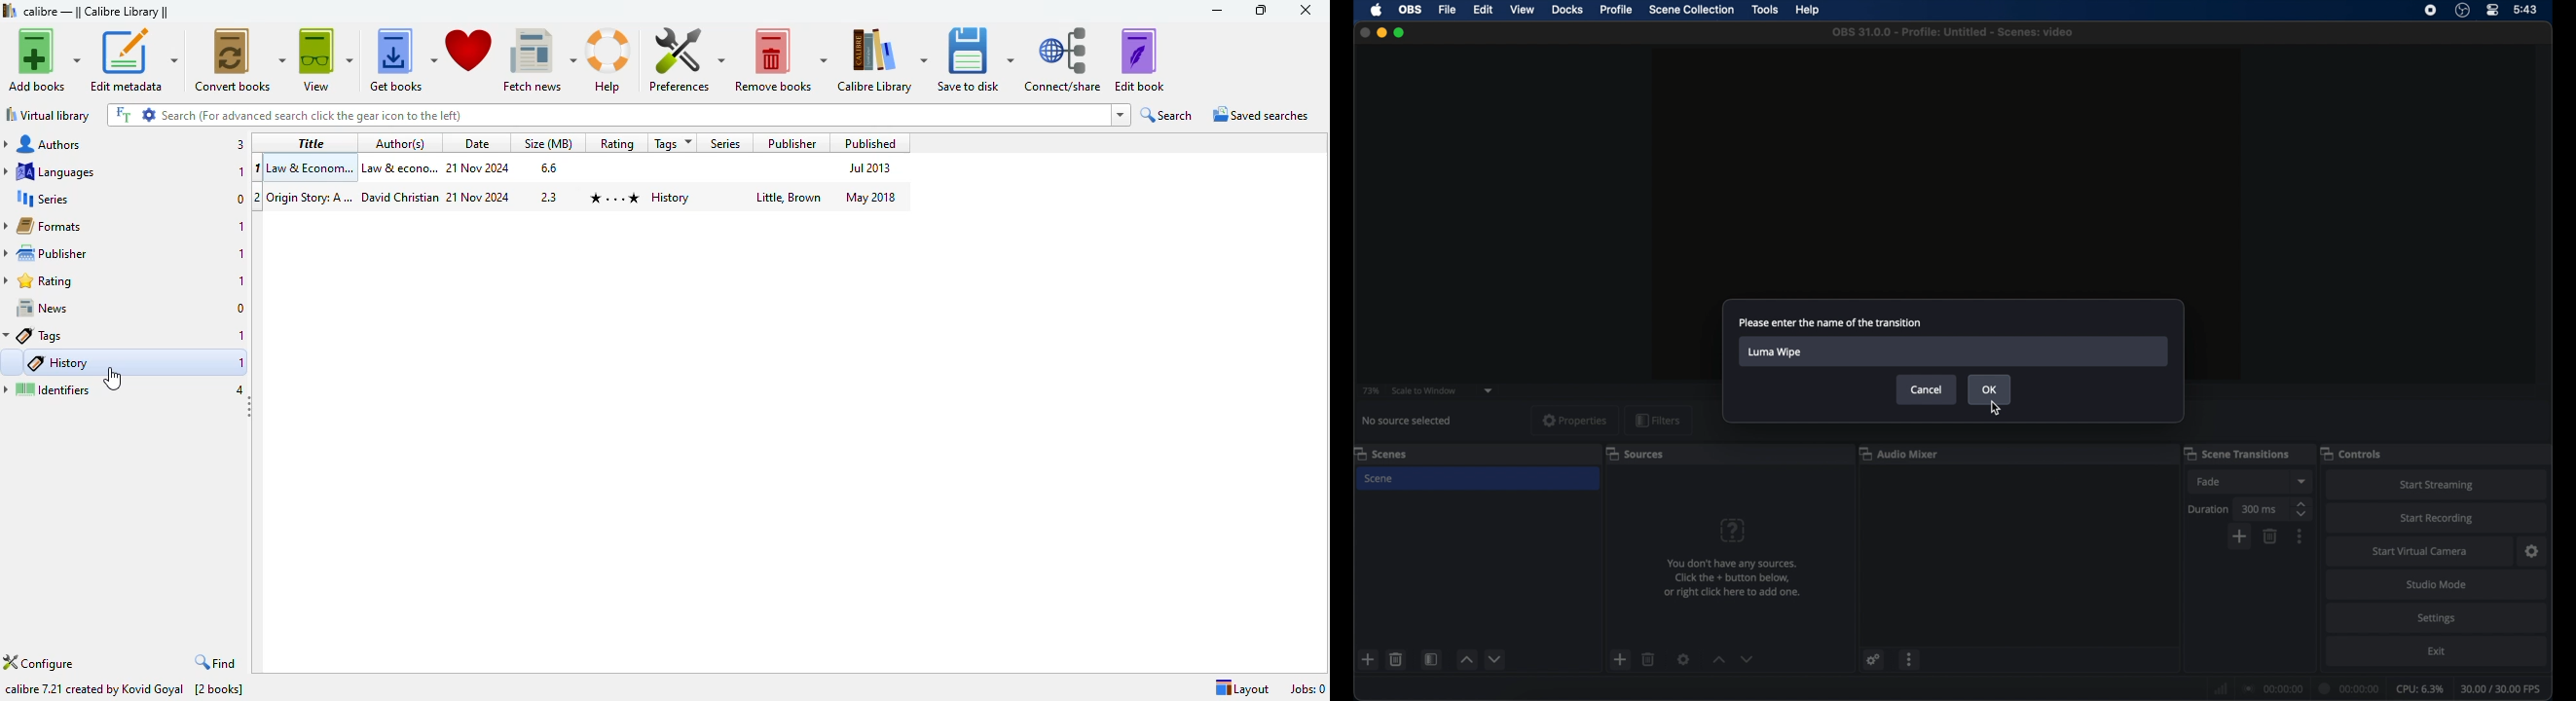 The height and width of the screenshot is (728, 2576). I want to click on 300 ms, so click(2261, 509).